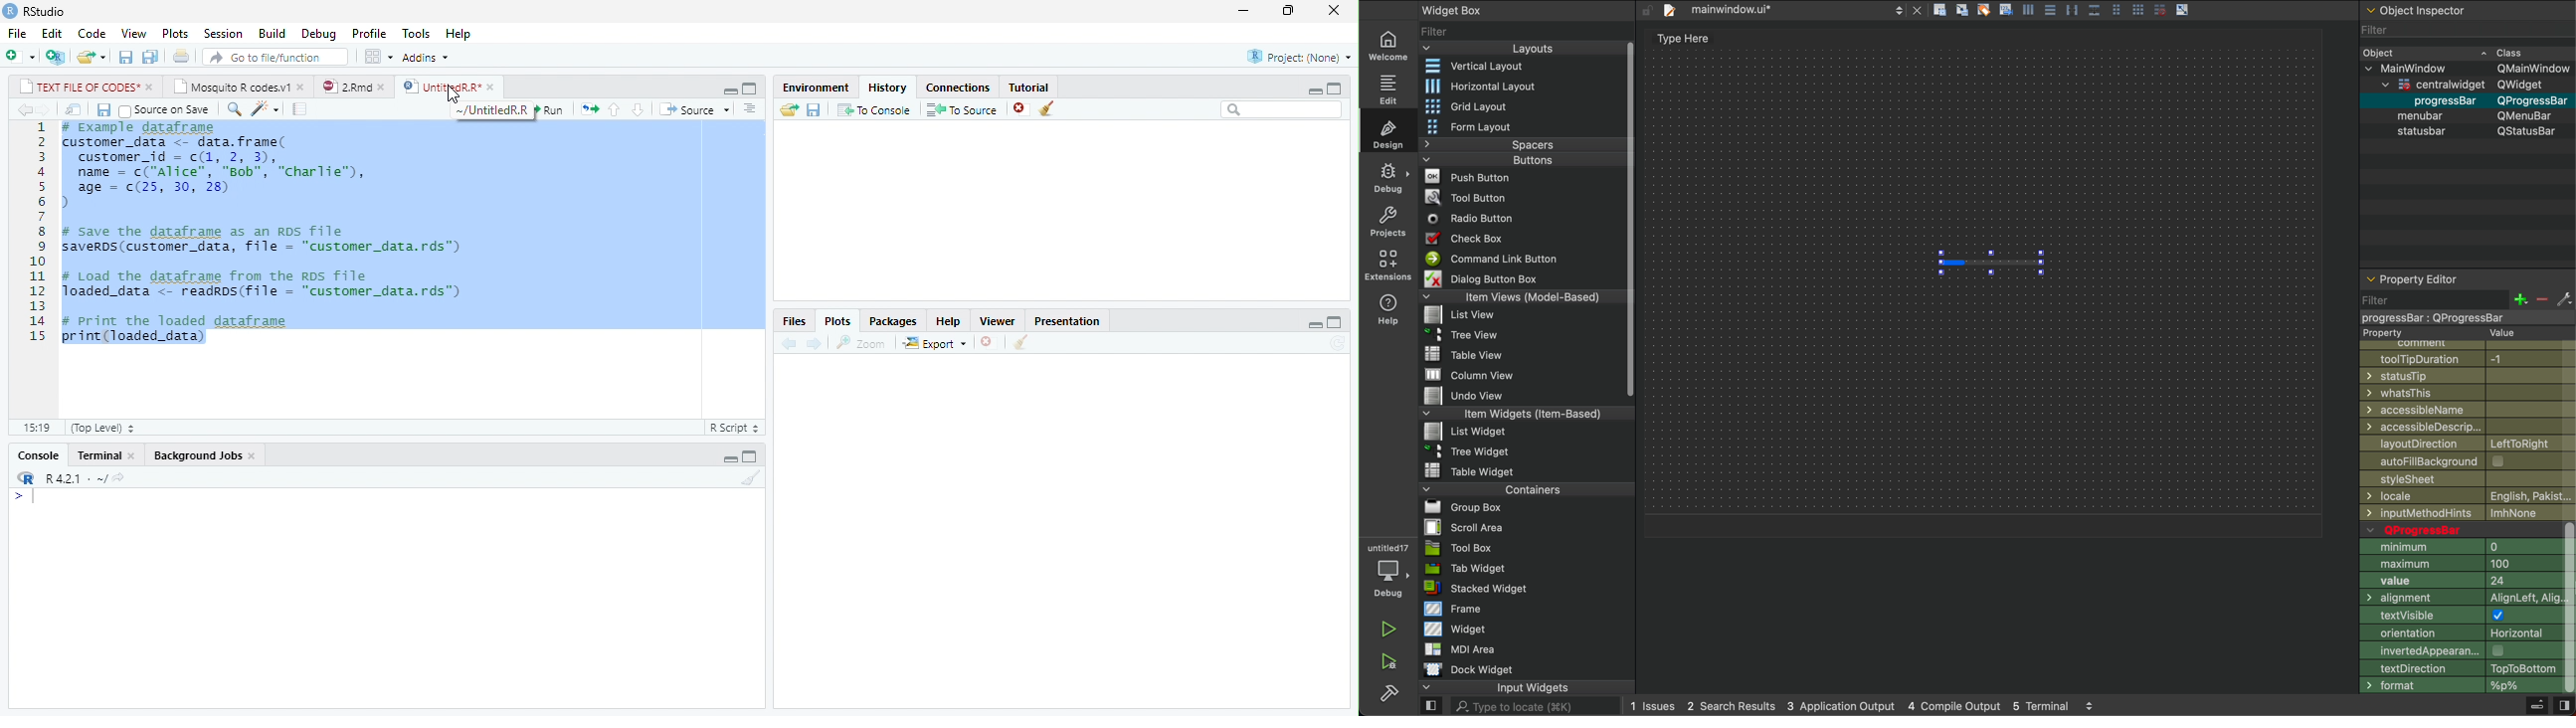  Describe the element at coordinates (637, 110) in the screenshot. I see `down` at that location.